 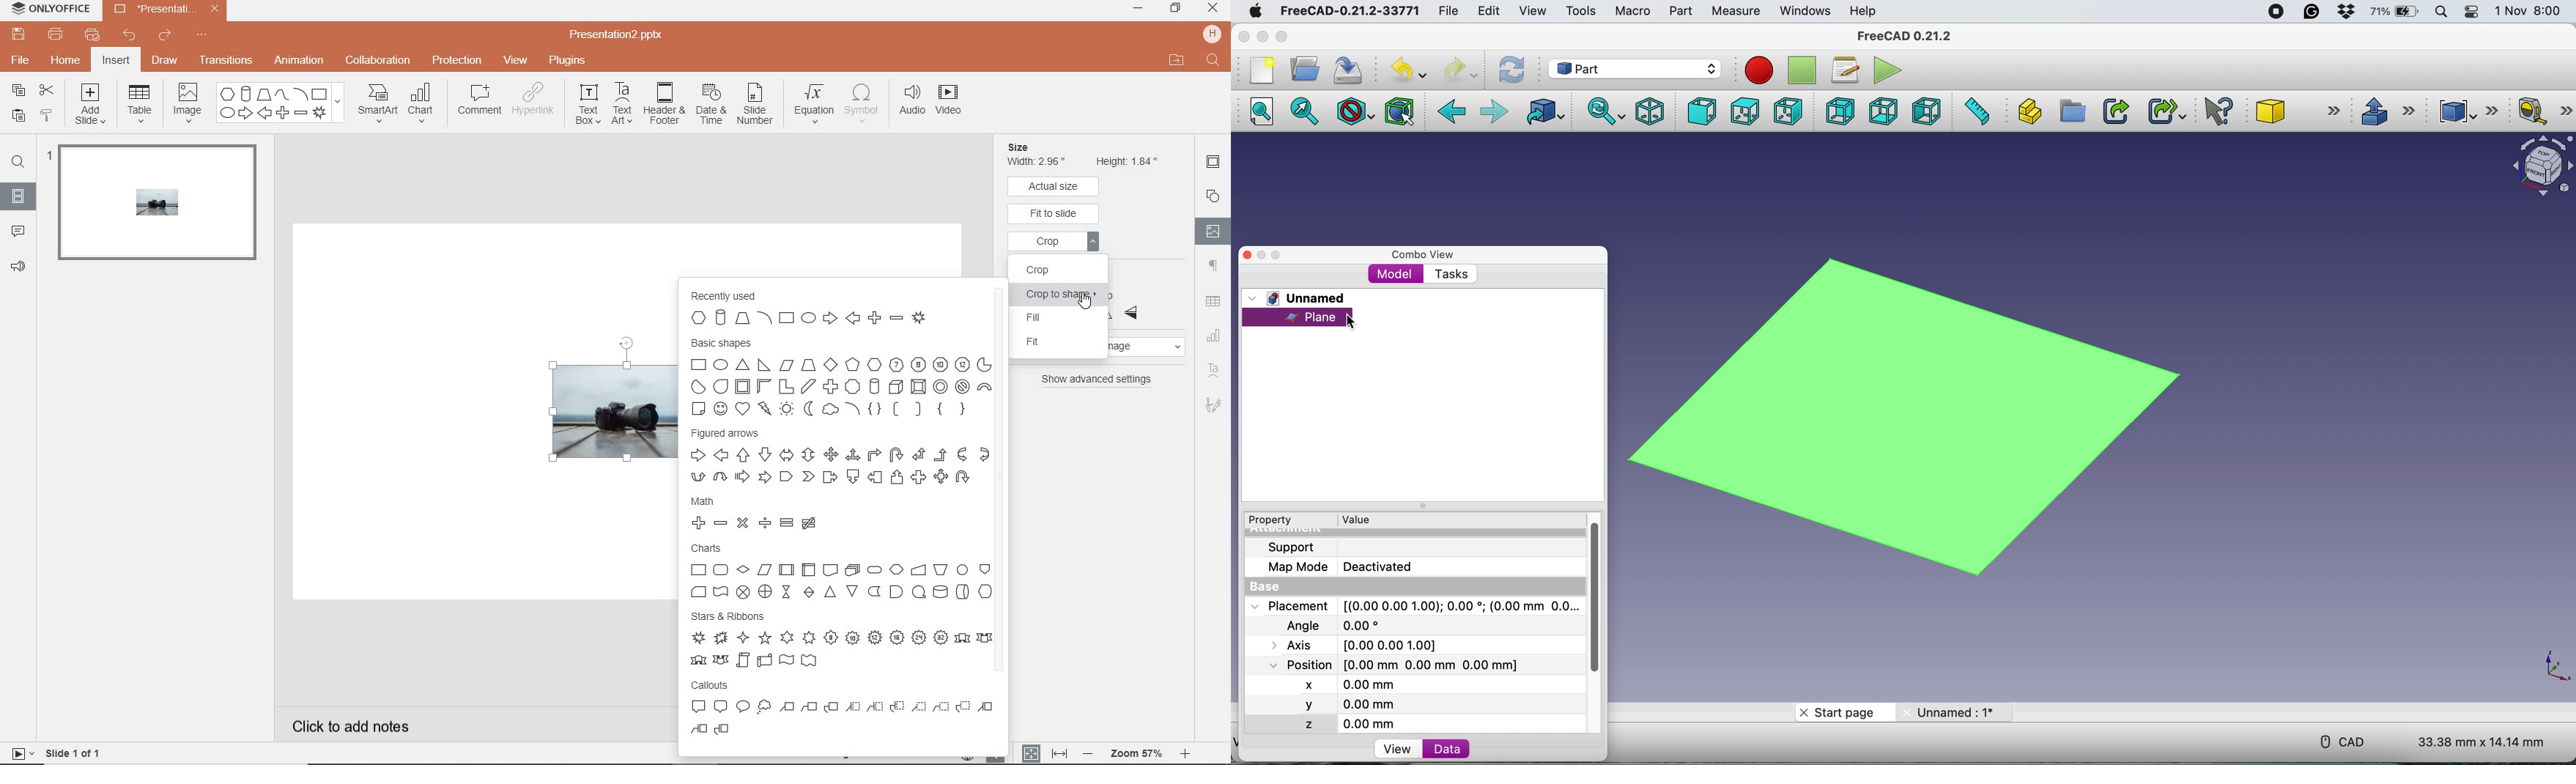 I want to click on redo, so click(x=166, y=37).